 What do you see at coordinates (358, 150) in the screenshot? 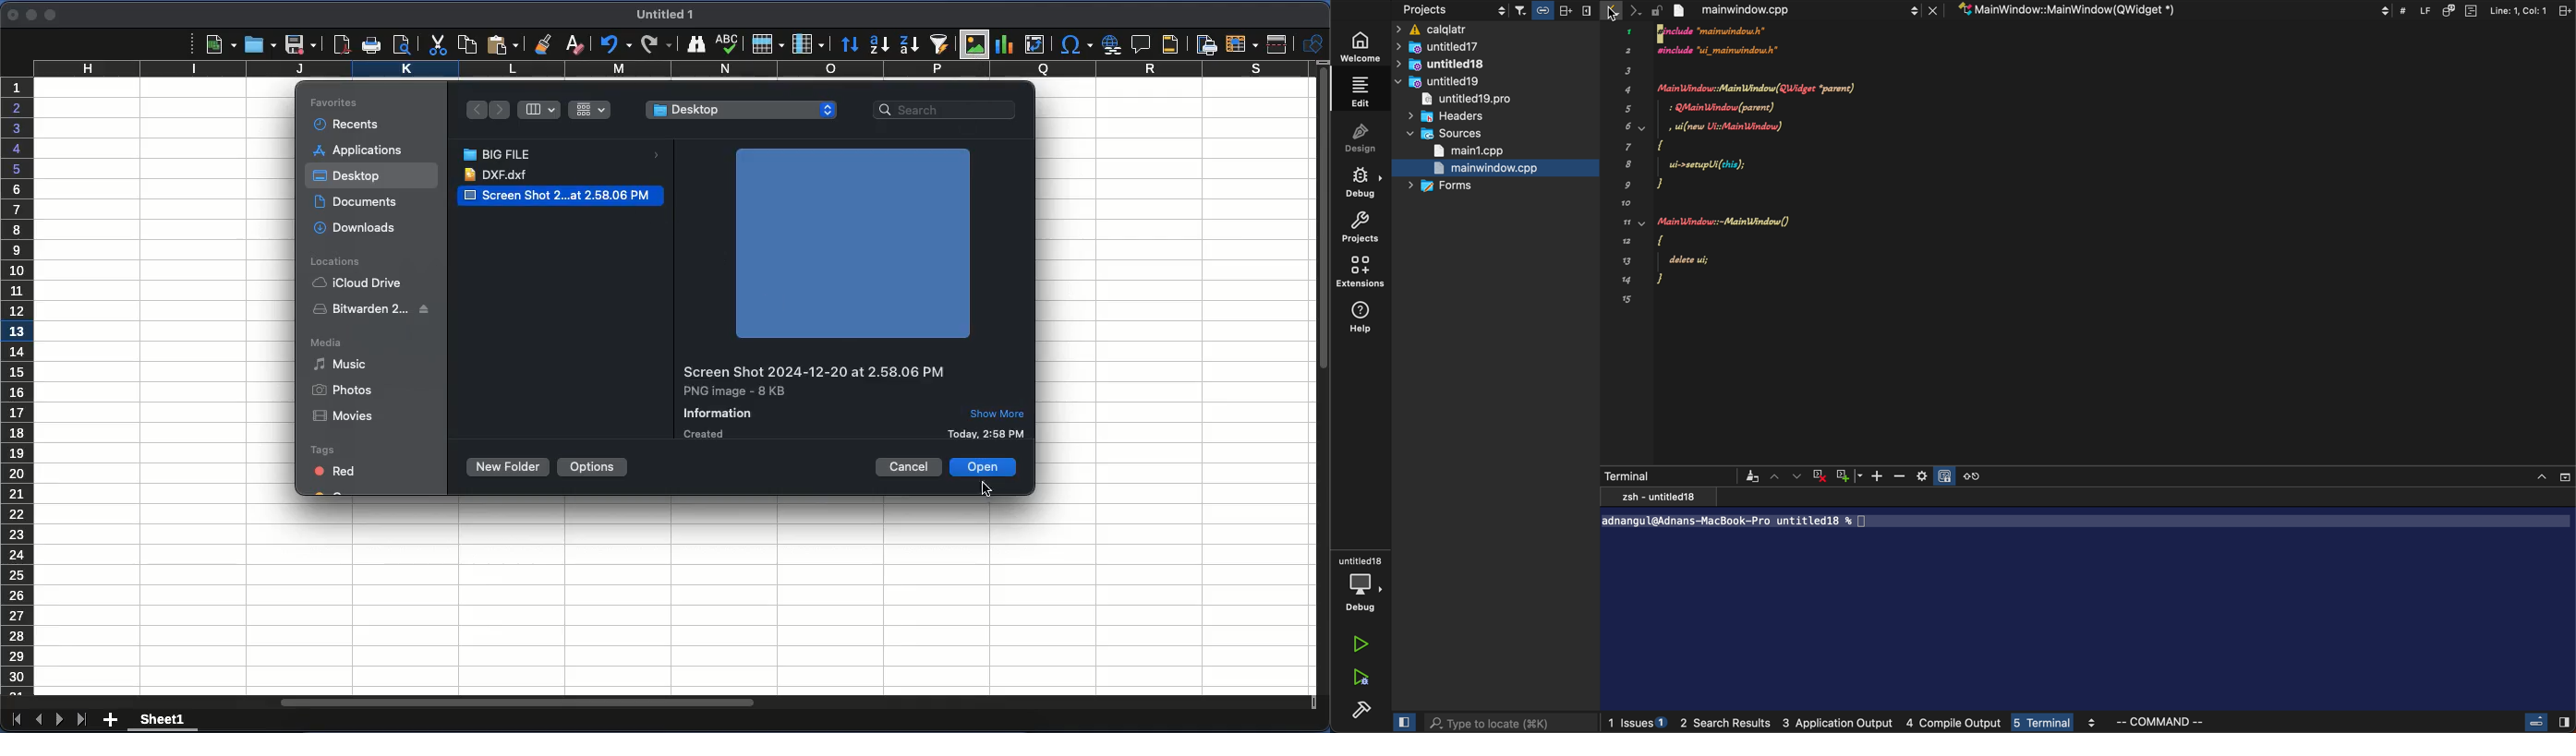
I see `applications` at bounding box center [358, 150].